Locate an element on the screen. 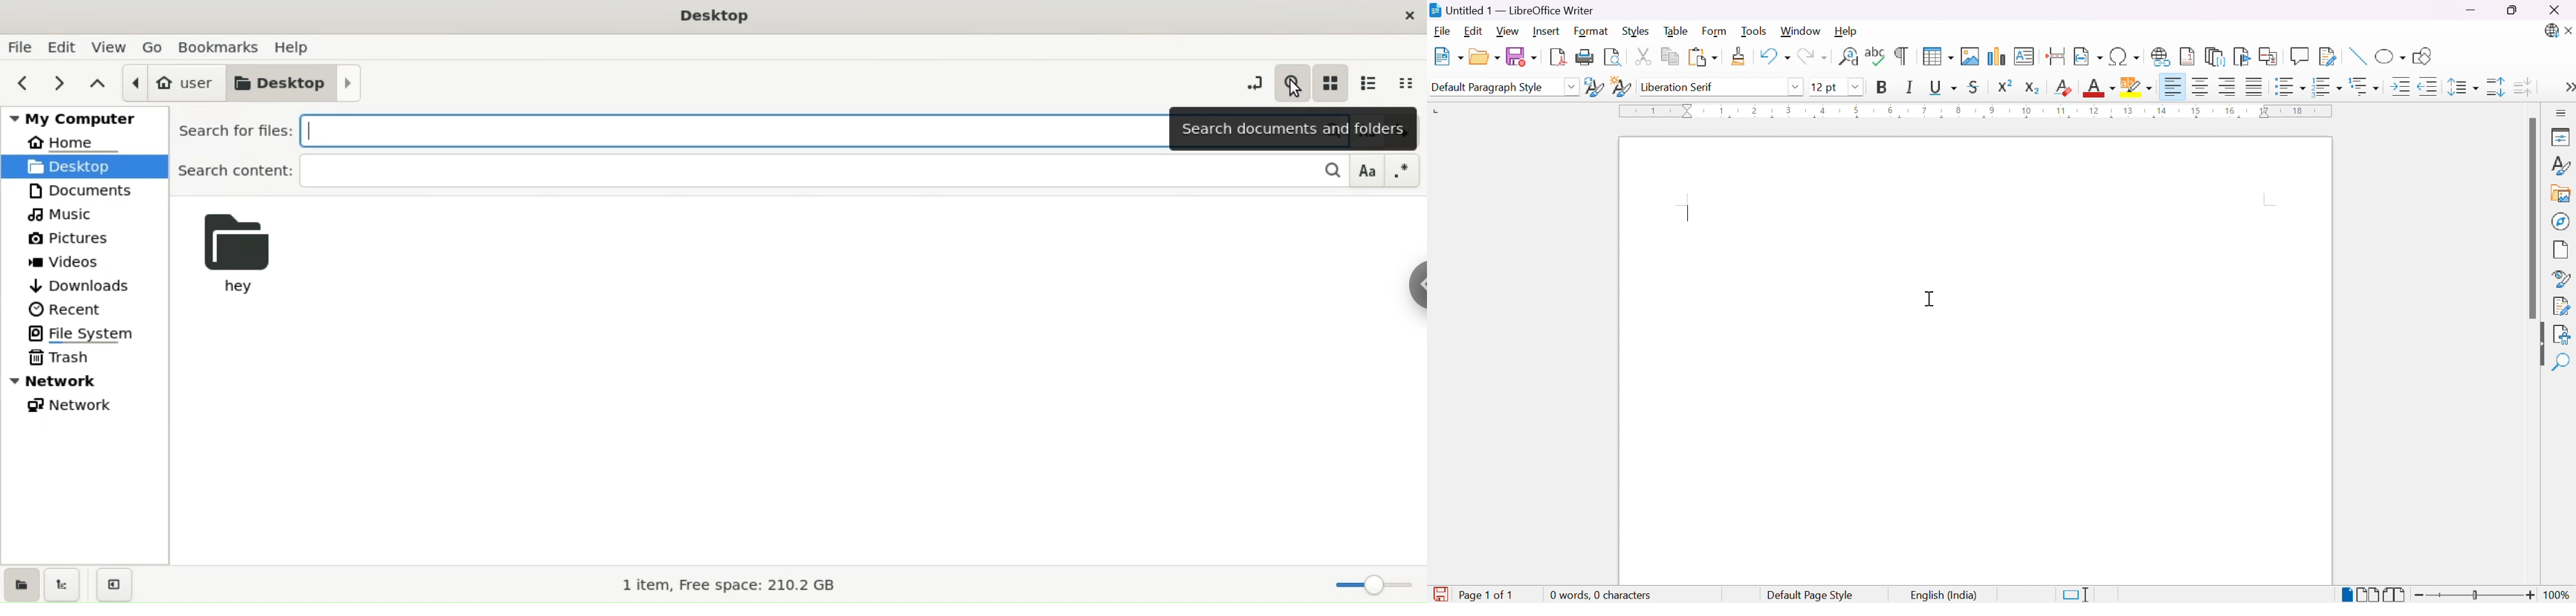 The width and height of the screenshot is (2576, 616). Insert table is located at coordinates (1938, 56).